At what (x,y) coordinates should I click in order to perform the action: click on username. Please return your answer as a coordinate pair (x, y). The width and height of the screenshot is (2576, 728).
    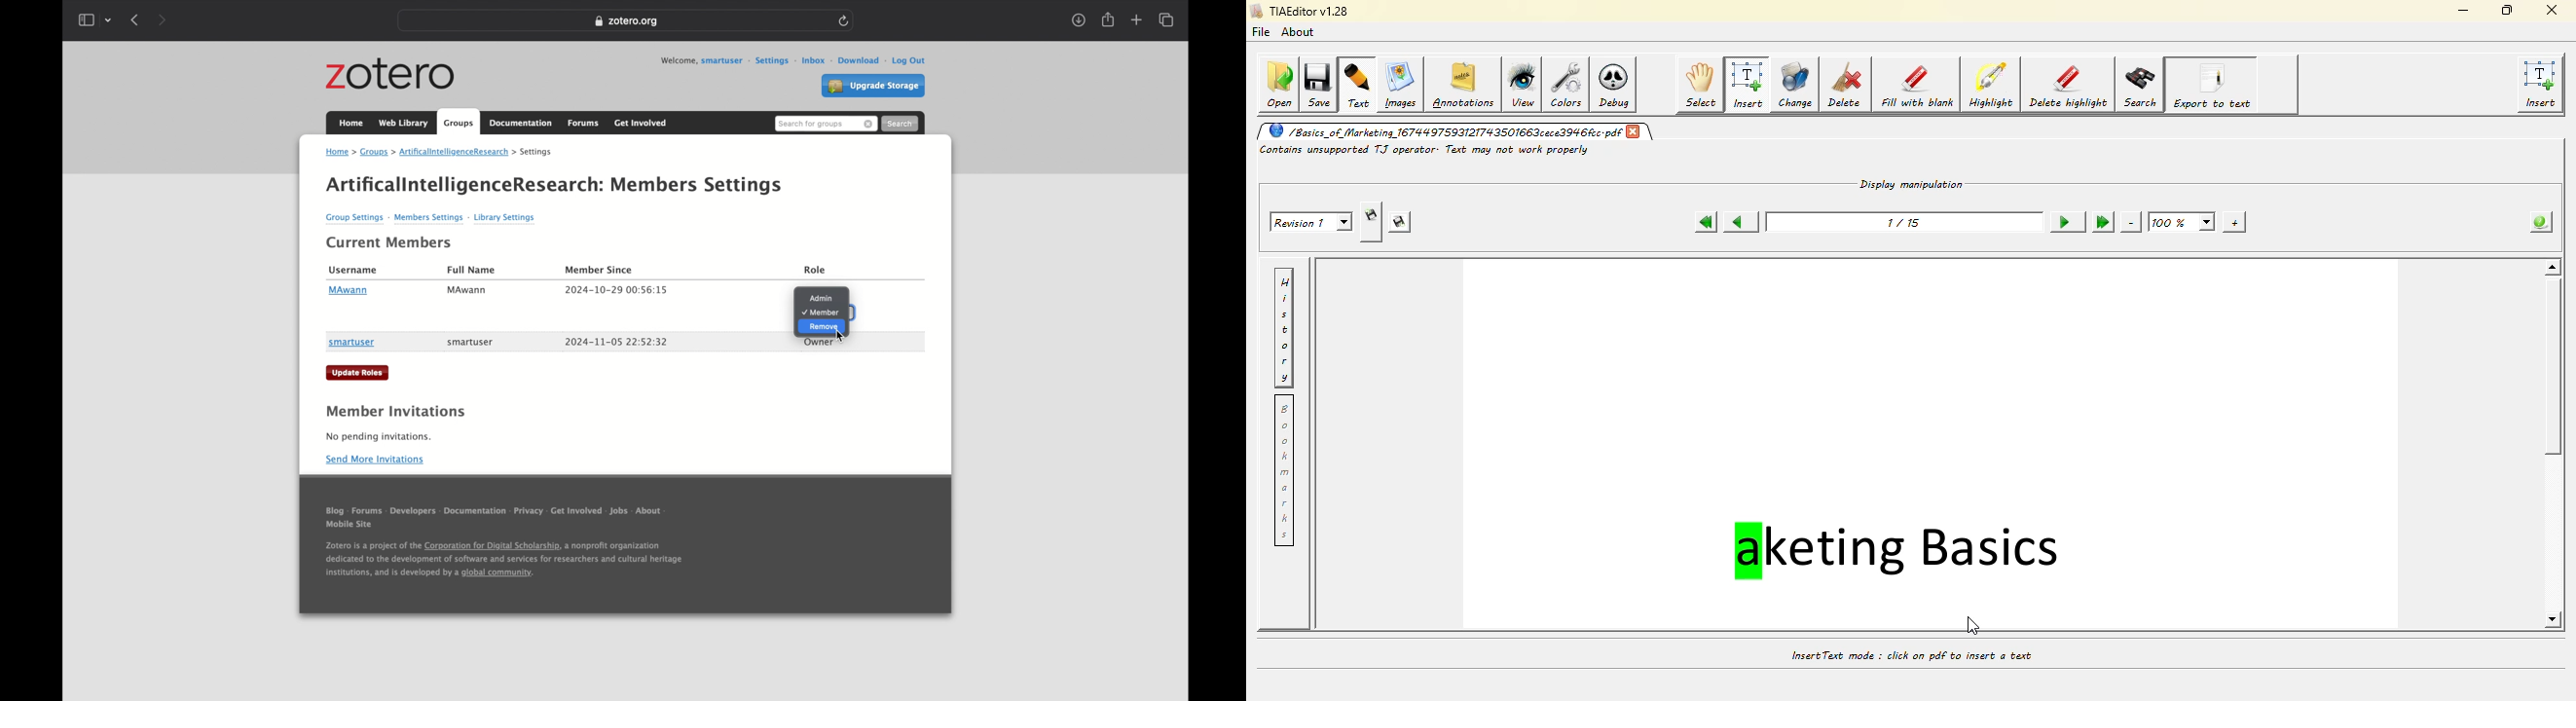
    Looking at the image, I should click on (354, 271).